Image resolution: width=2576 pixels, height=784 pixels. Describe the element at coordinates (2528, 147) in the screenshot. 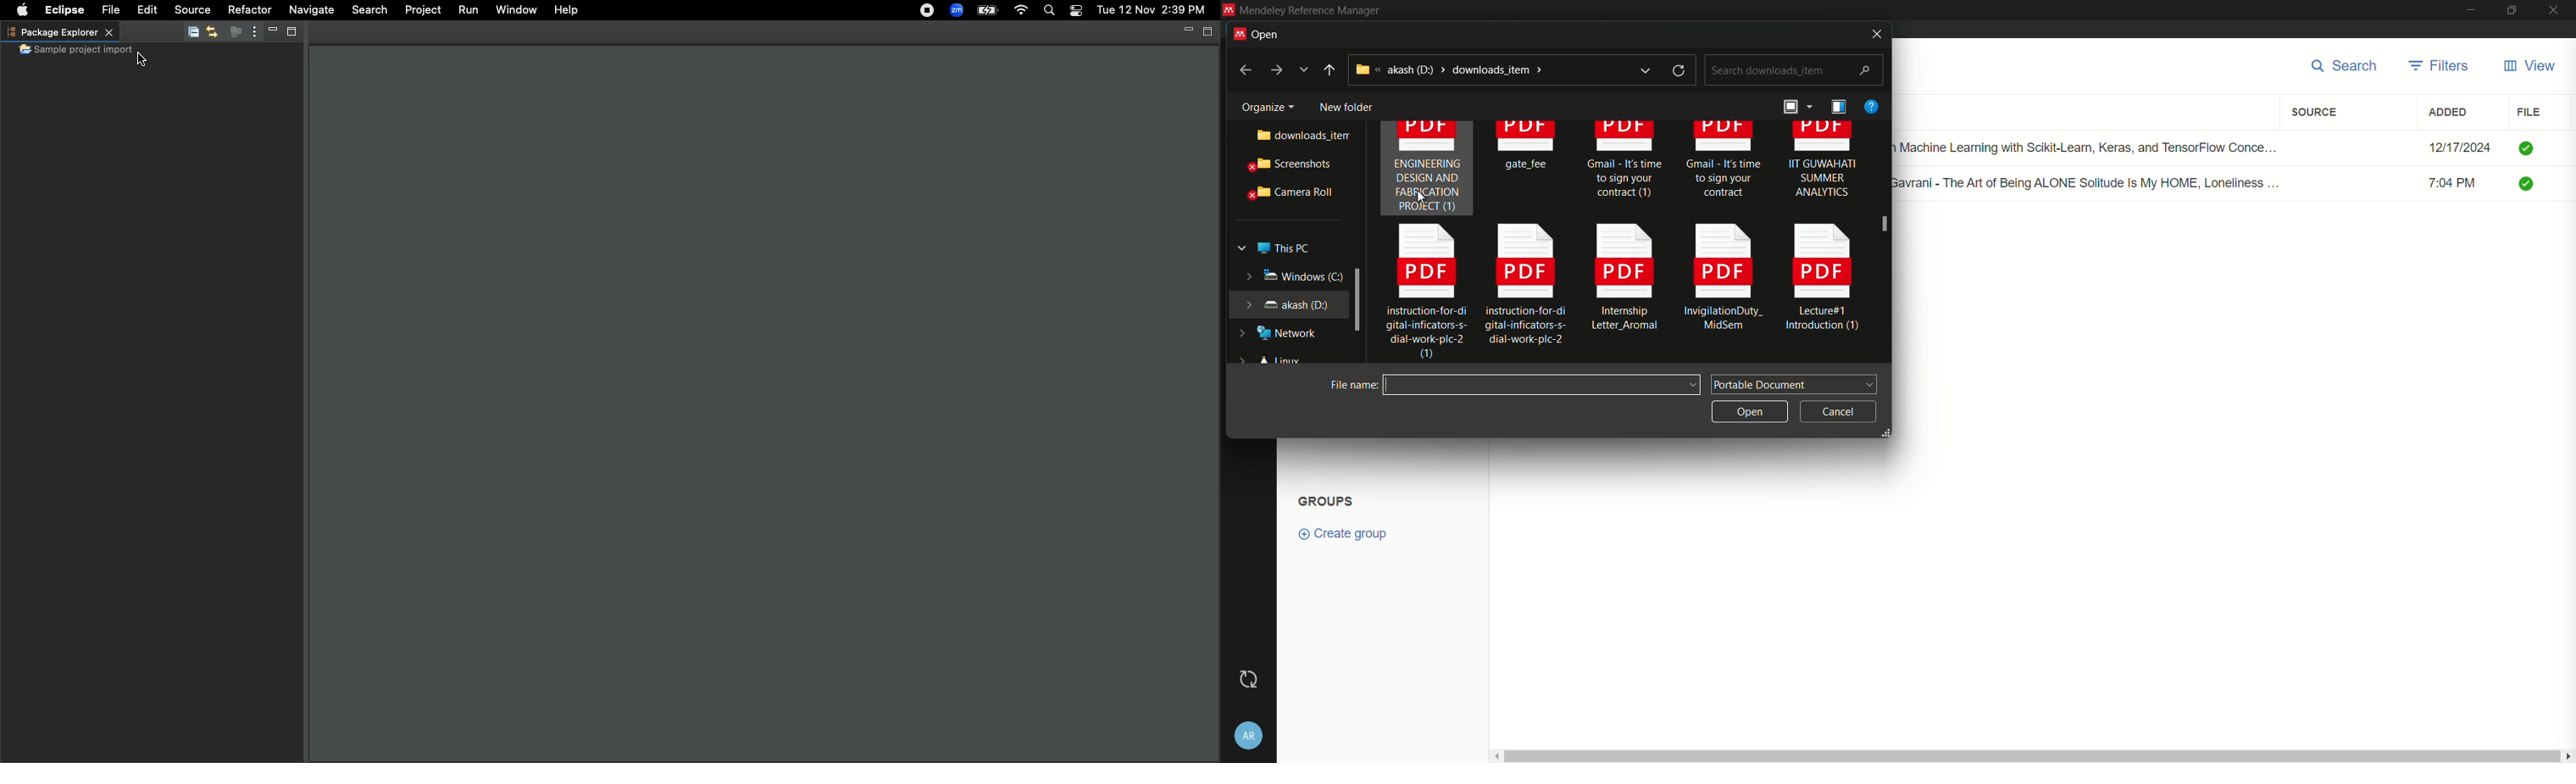

I see `check` at that location.